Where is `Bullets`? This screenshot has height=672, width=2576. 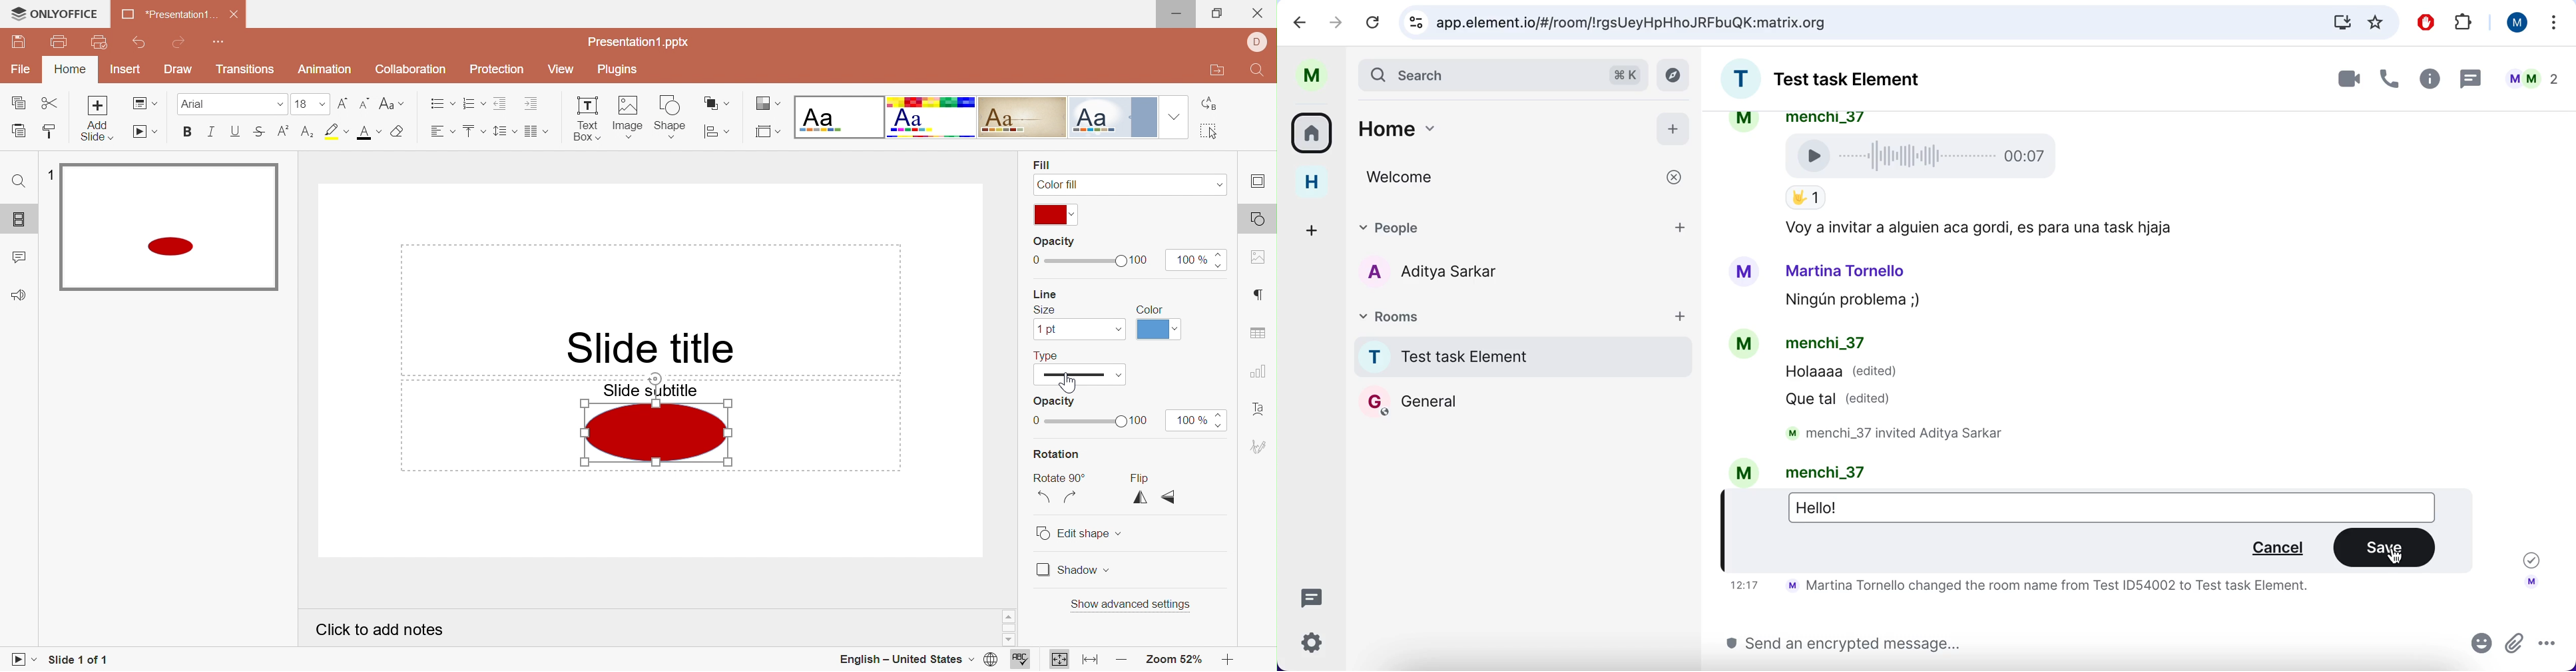 Bullets is located at coordinates (441, 104).